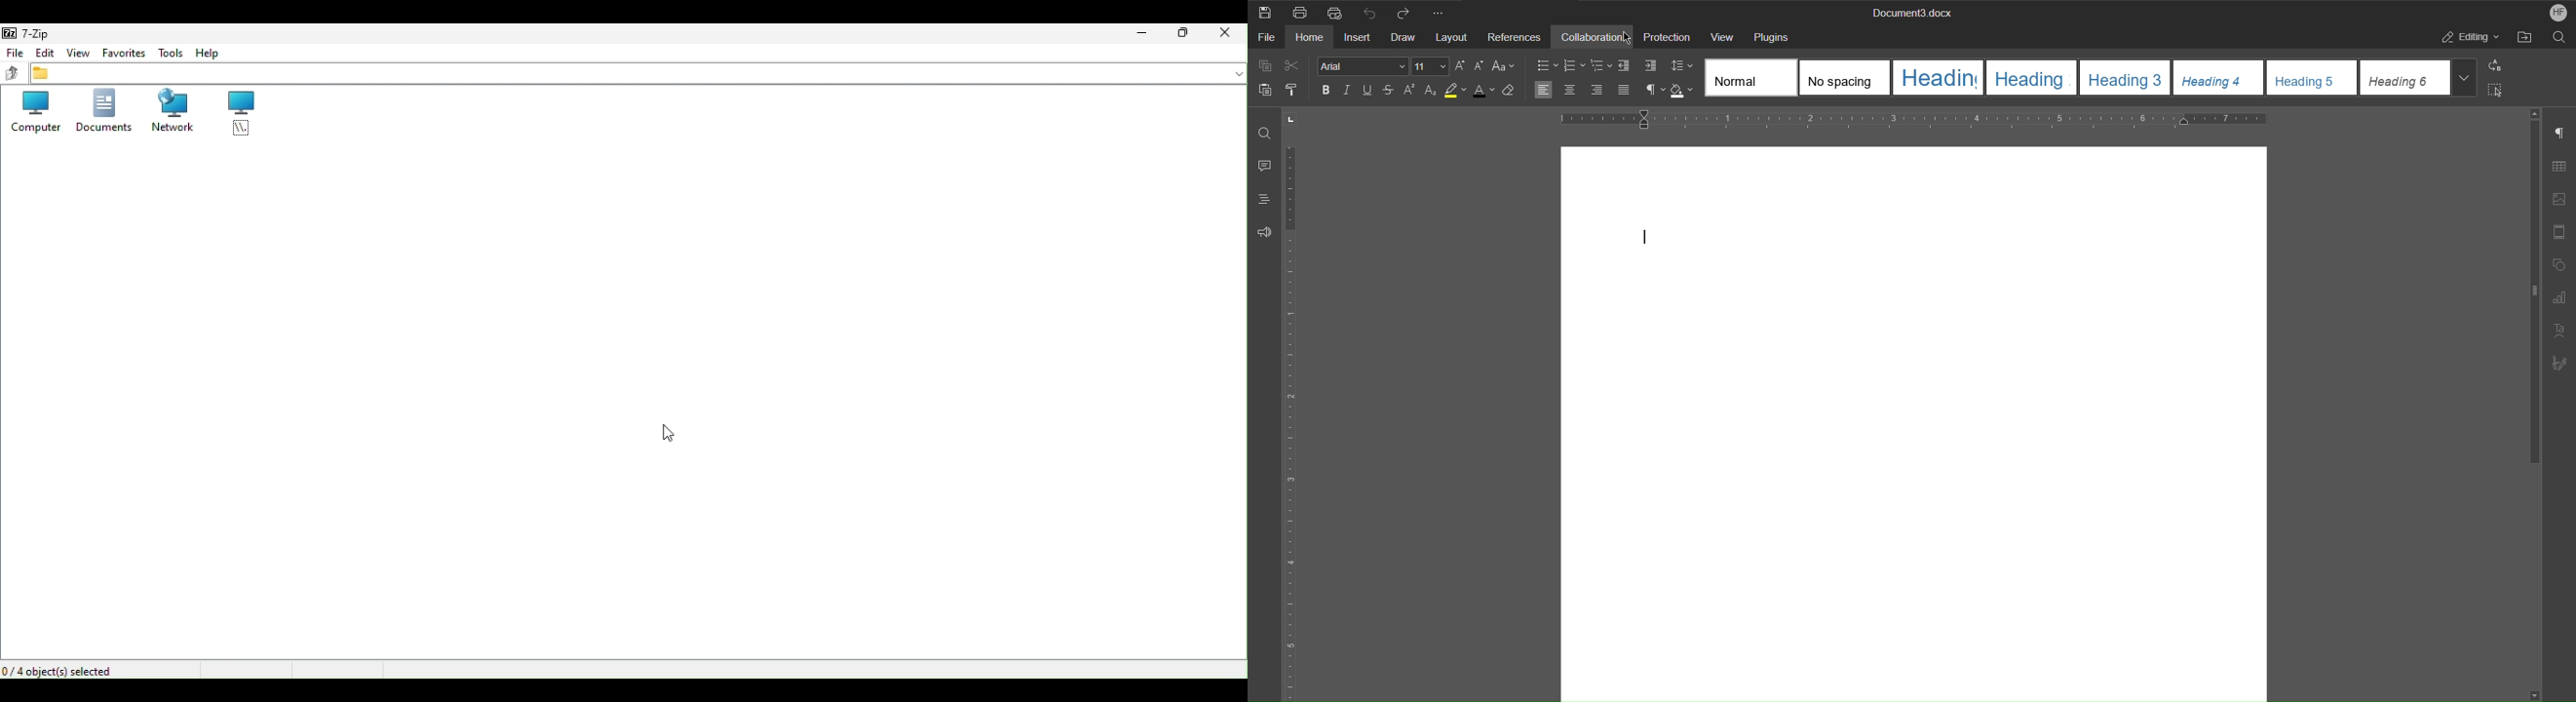 Image resolution: width=2576 pixels, height=728 pixels. I want to click on cursor, so click(1623, 39).